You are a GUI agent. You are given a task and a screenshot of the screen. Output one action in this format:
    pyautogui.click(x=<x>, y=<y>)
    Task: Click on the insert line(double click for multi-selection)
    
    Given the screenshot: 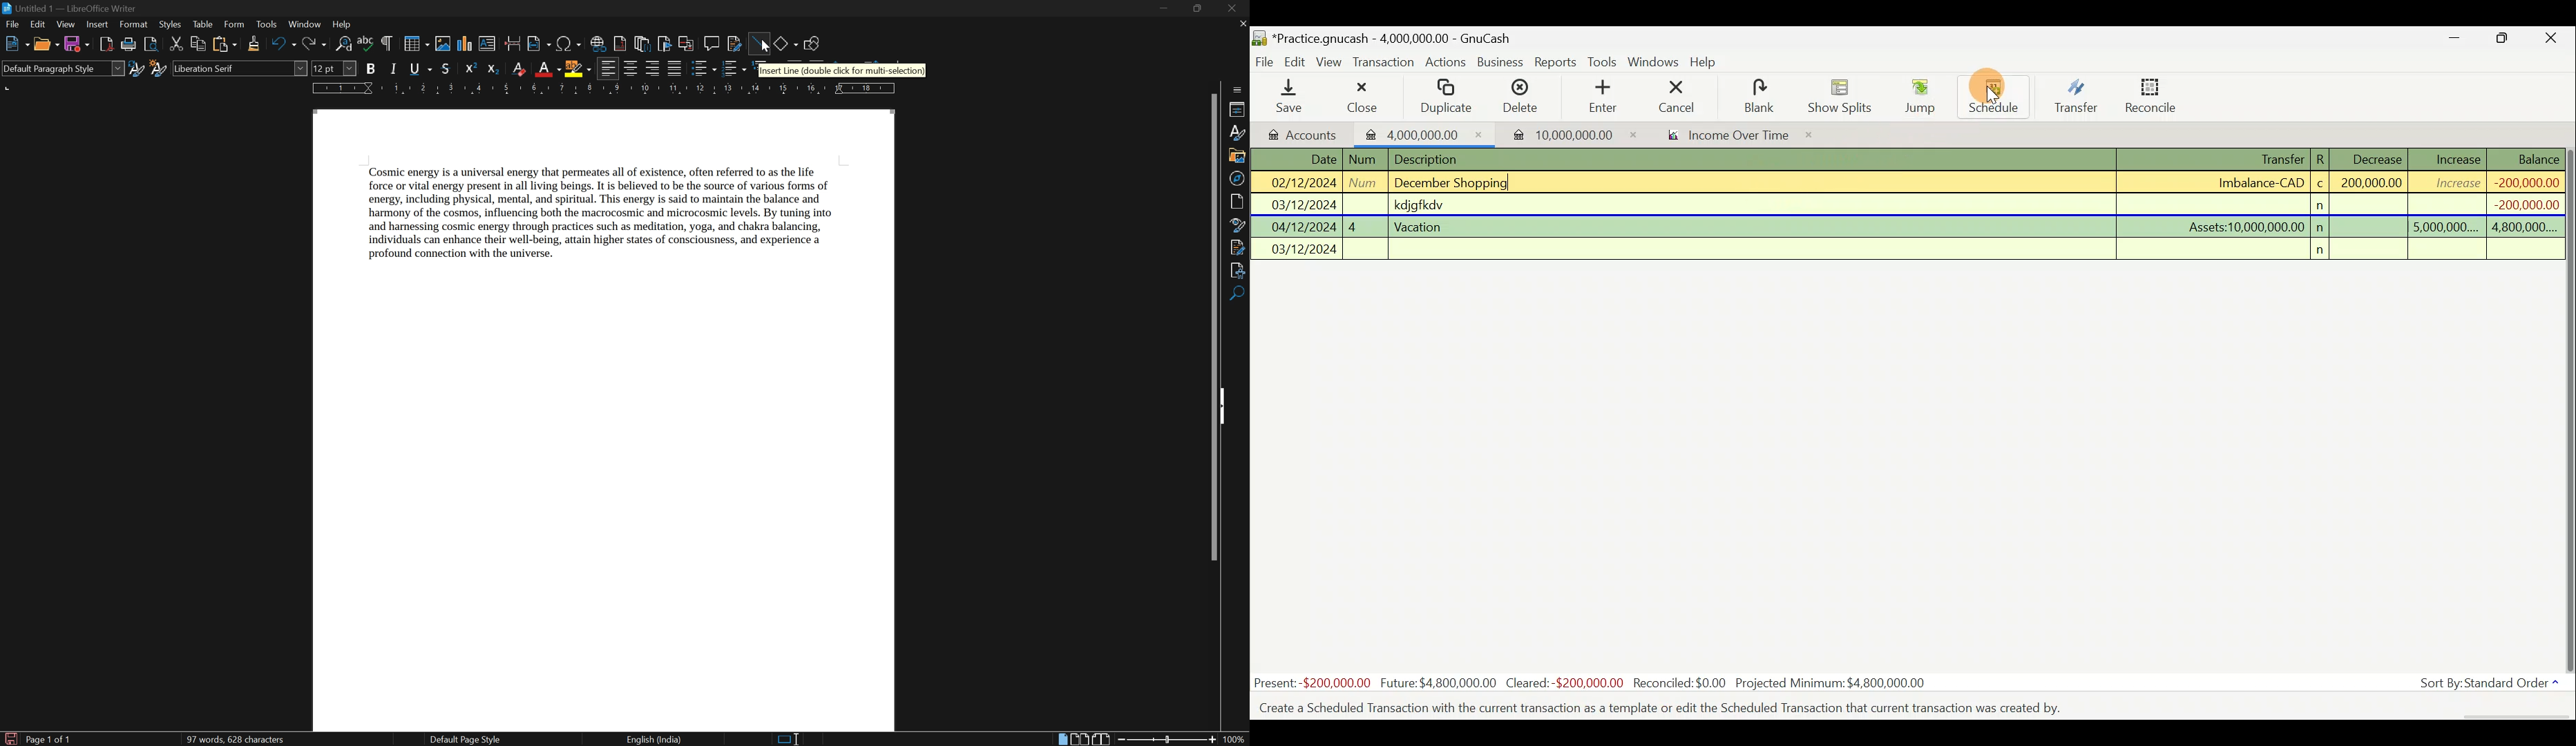 What is the action you would take?
    pyautogui.click(x=842, y=70)
    